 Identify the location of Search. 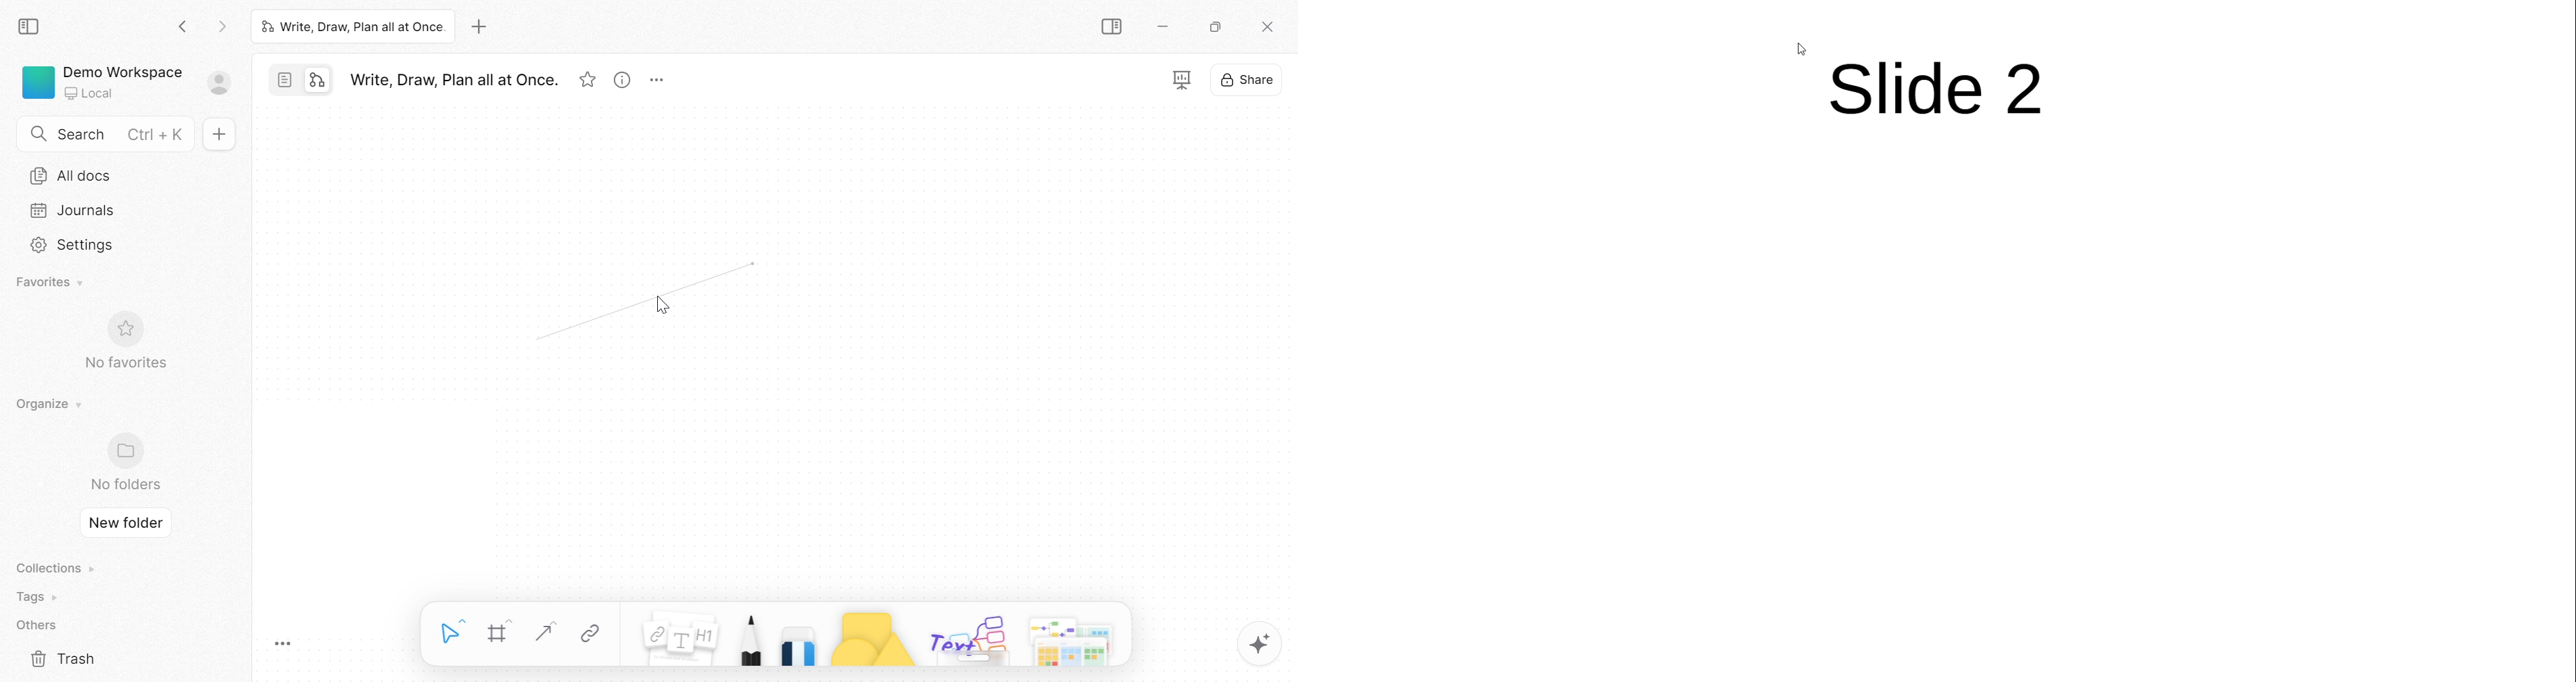
(81, 134).